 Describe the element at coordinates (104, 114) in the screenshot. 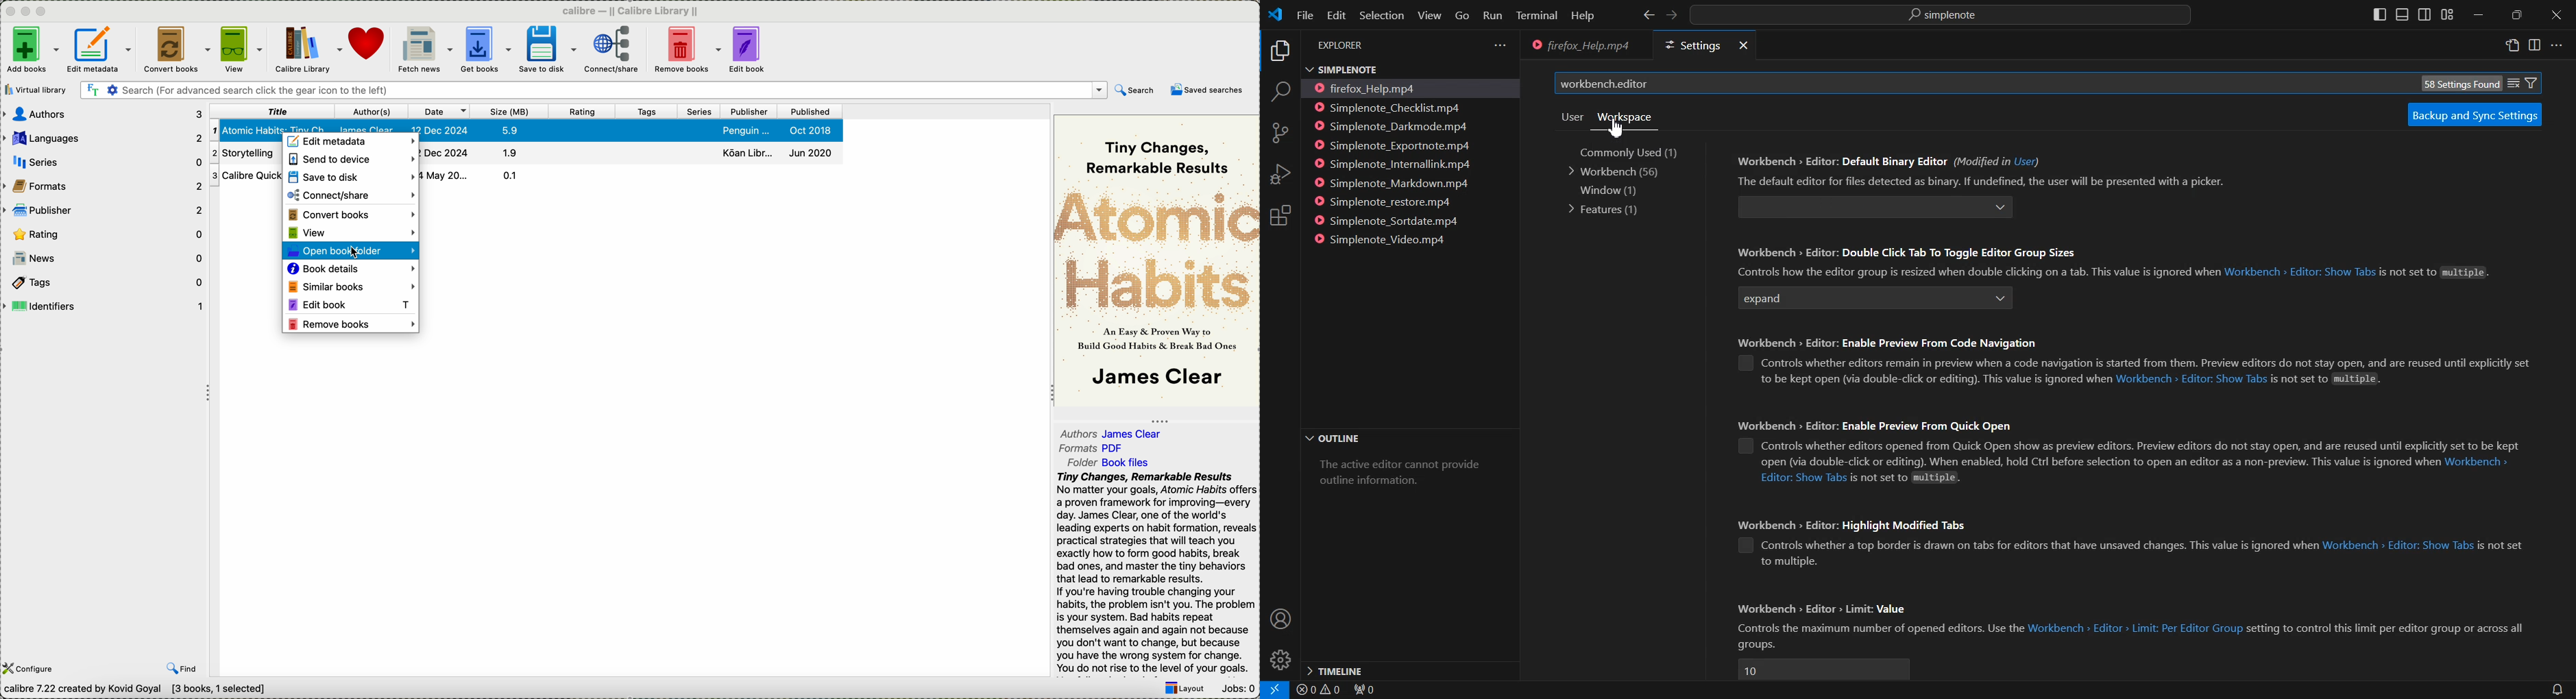

I see `authors` at that location.